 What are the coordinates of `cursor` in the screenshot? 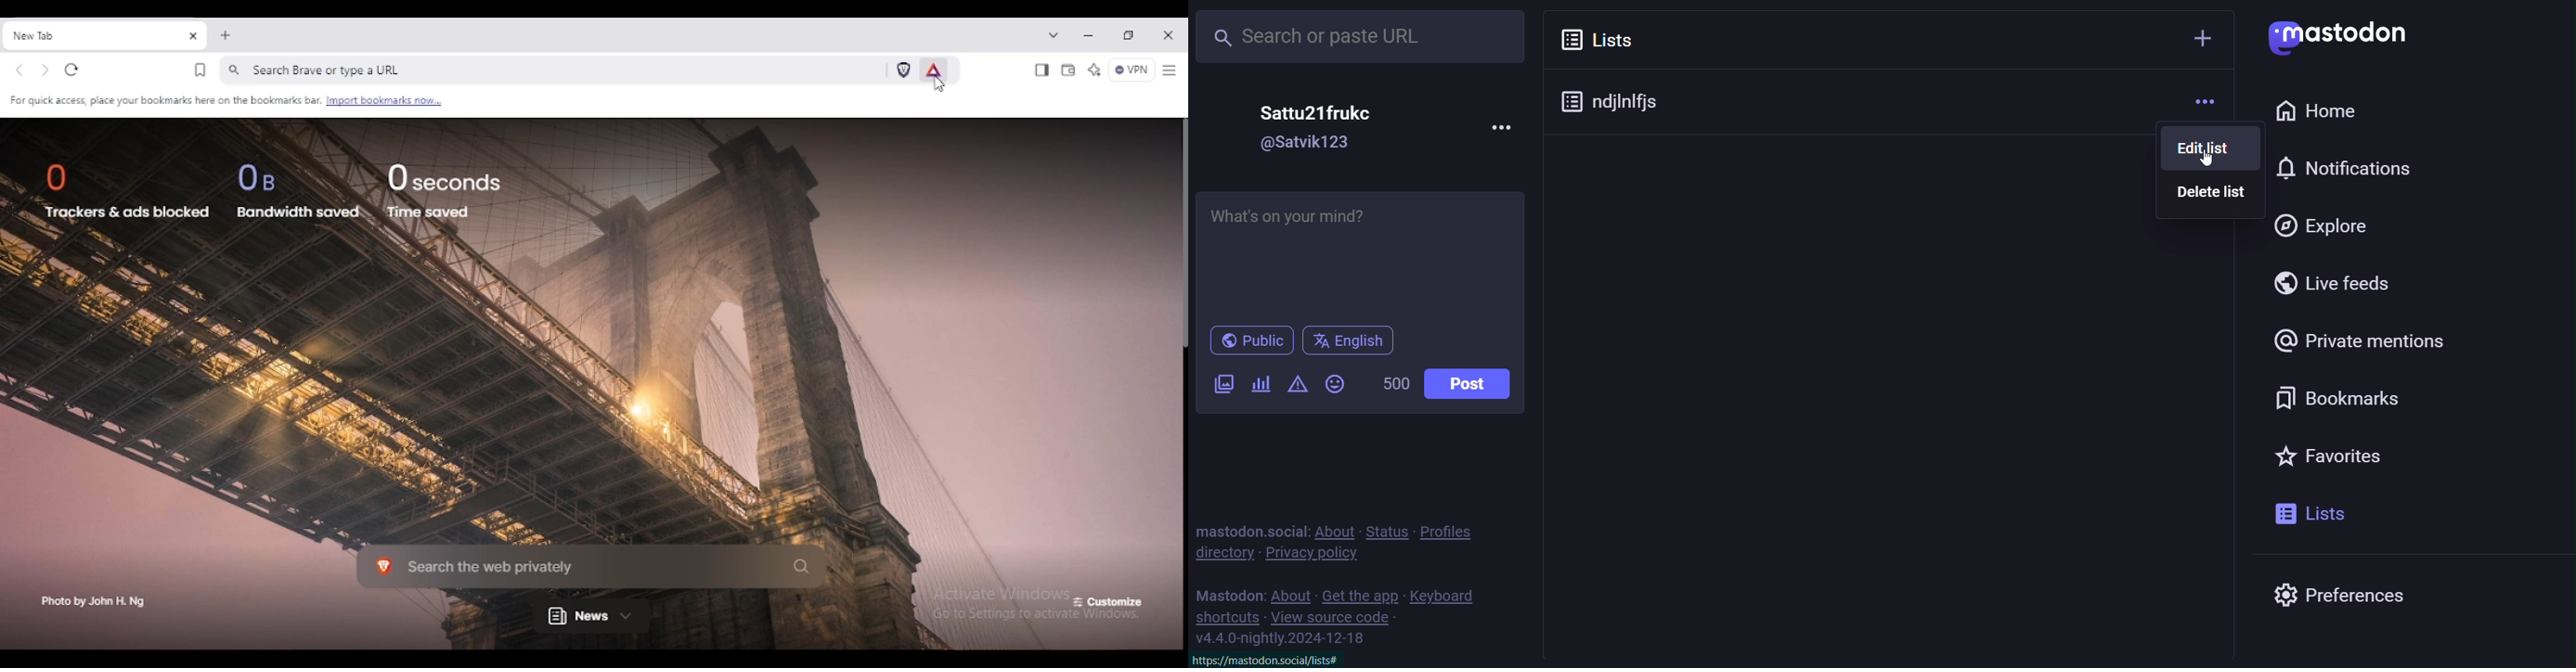 It's located at (939, 84).